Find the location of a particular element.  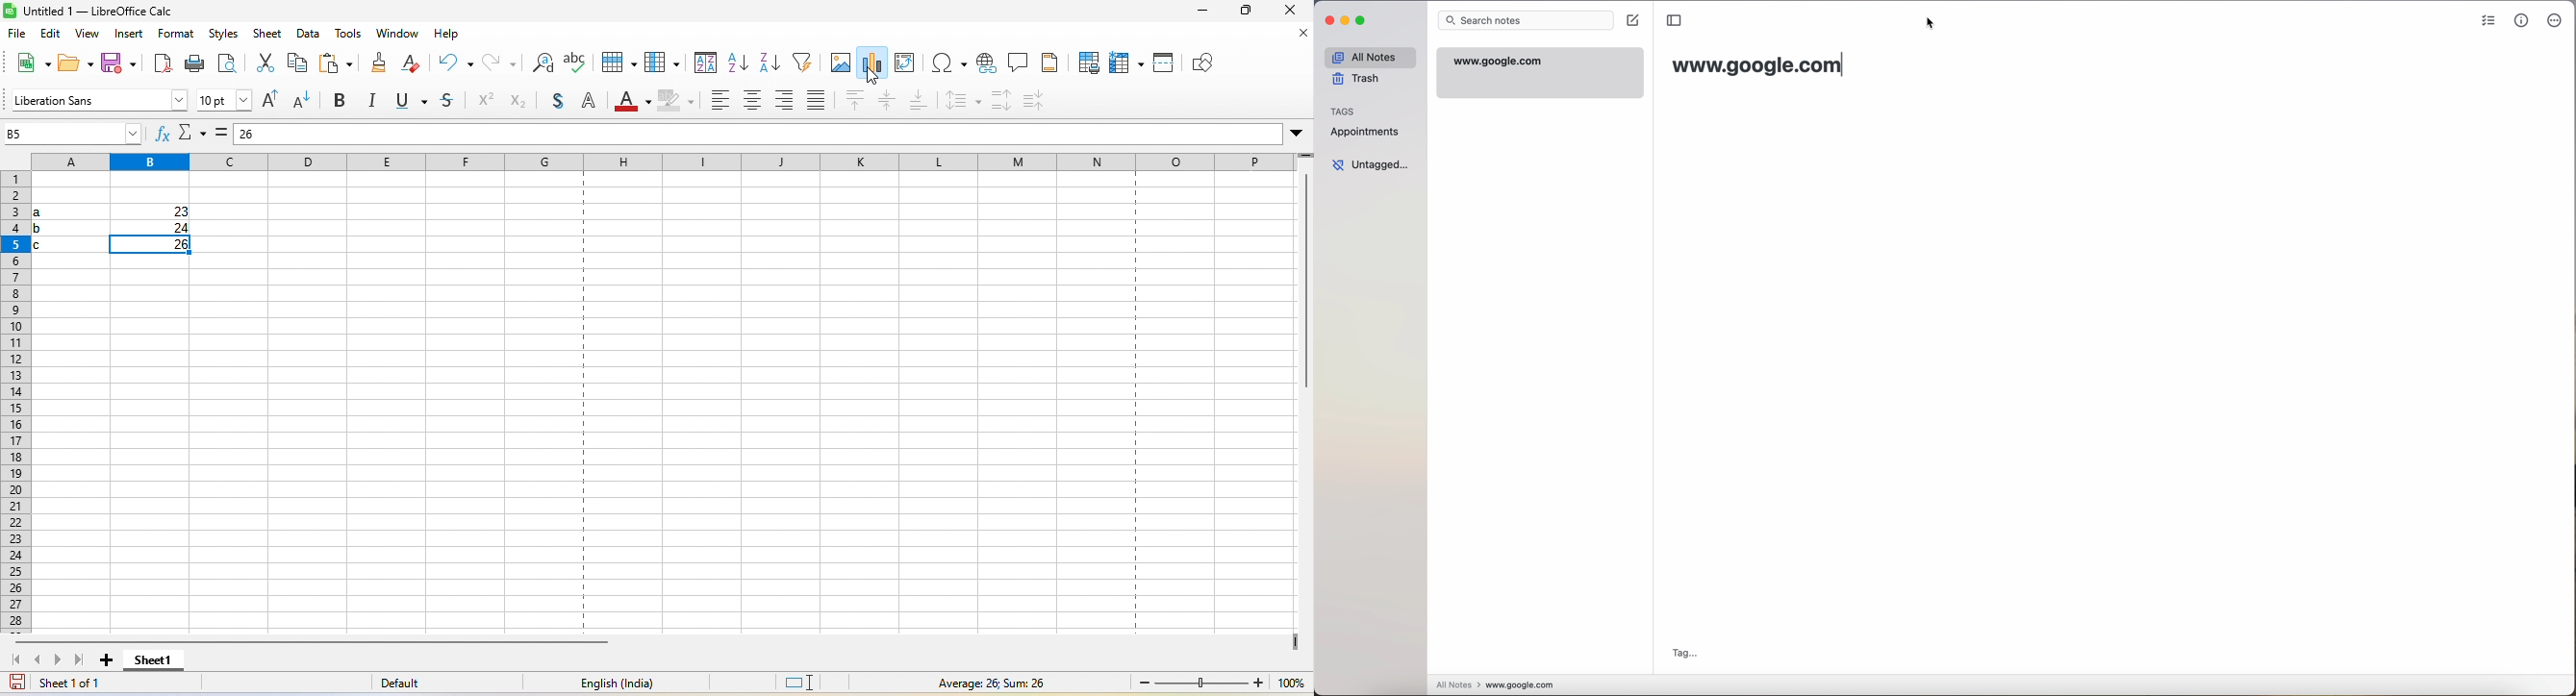

appointments is located at coordinates (1366, 132).